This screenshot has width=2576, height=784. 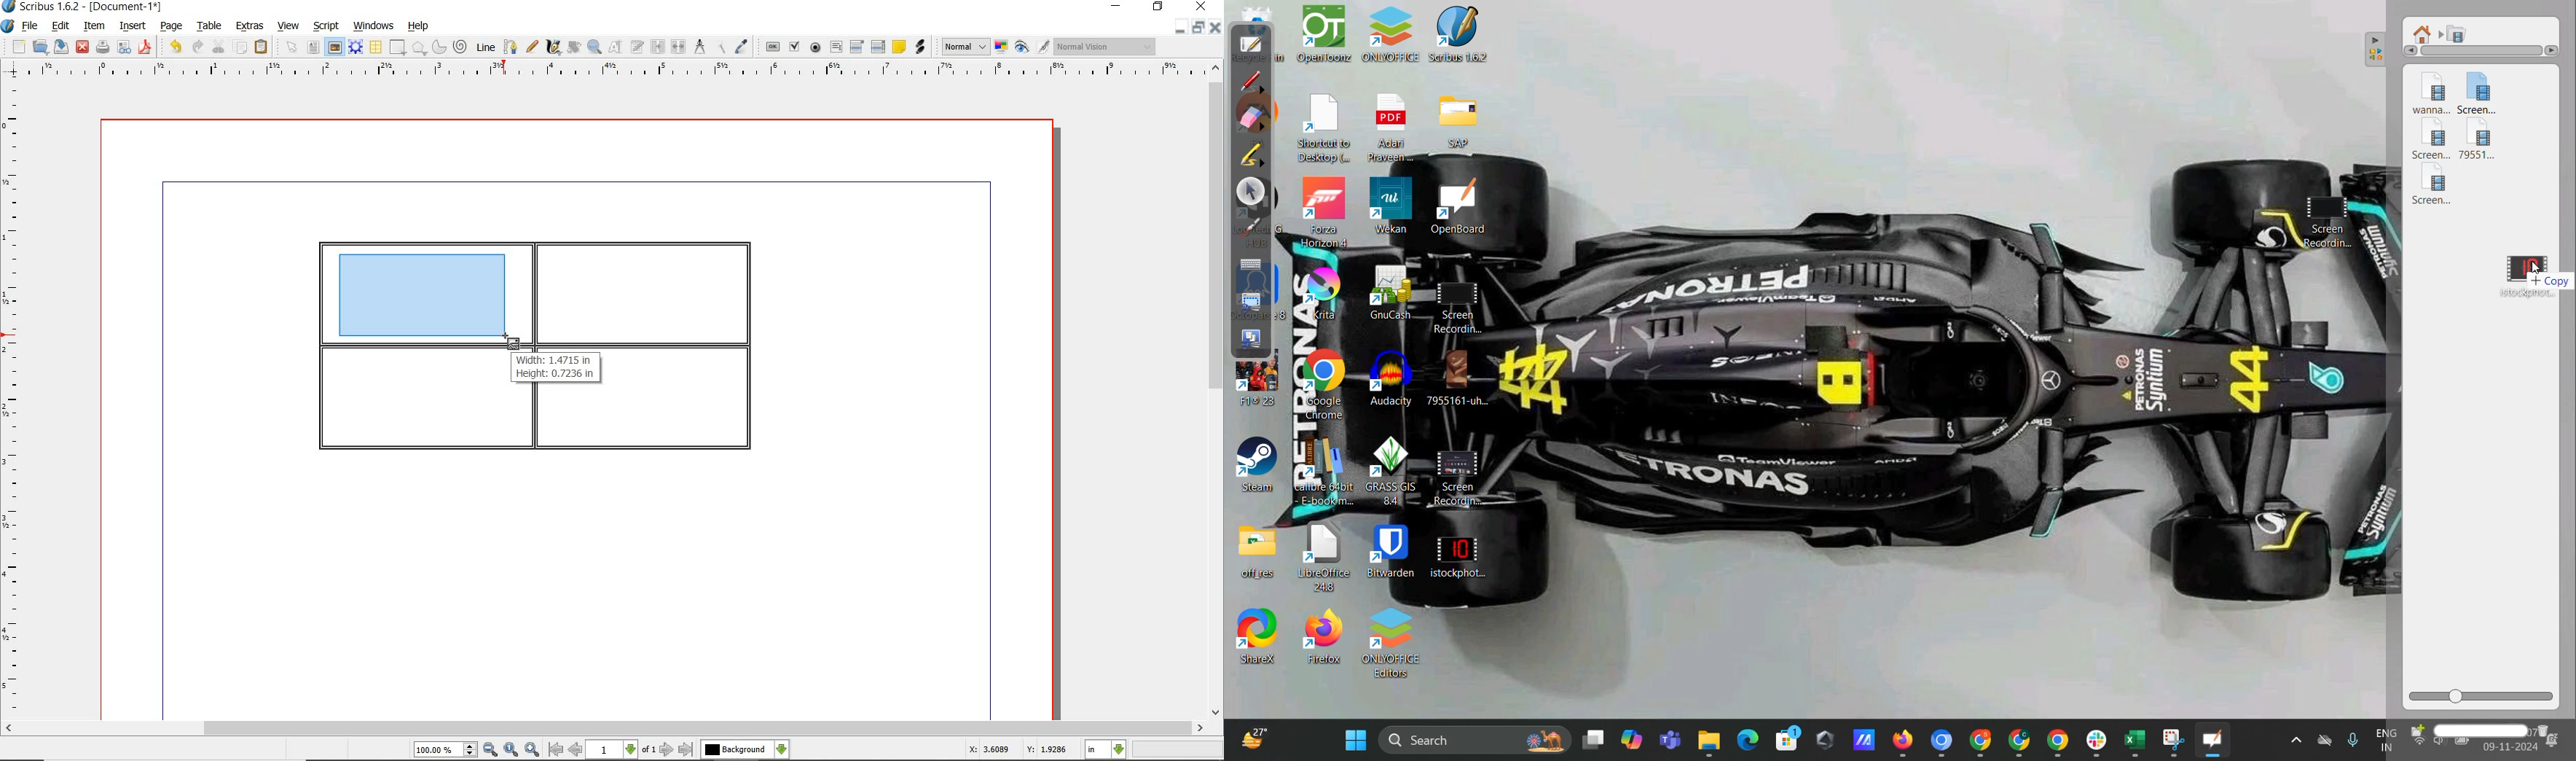 What do you see at coordinates (1042, 47) in the screenshot?
I see `edit in preview mode` at bounding box center [1042, 47].